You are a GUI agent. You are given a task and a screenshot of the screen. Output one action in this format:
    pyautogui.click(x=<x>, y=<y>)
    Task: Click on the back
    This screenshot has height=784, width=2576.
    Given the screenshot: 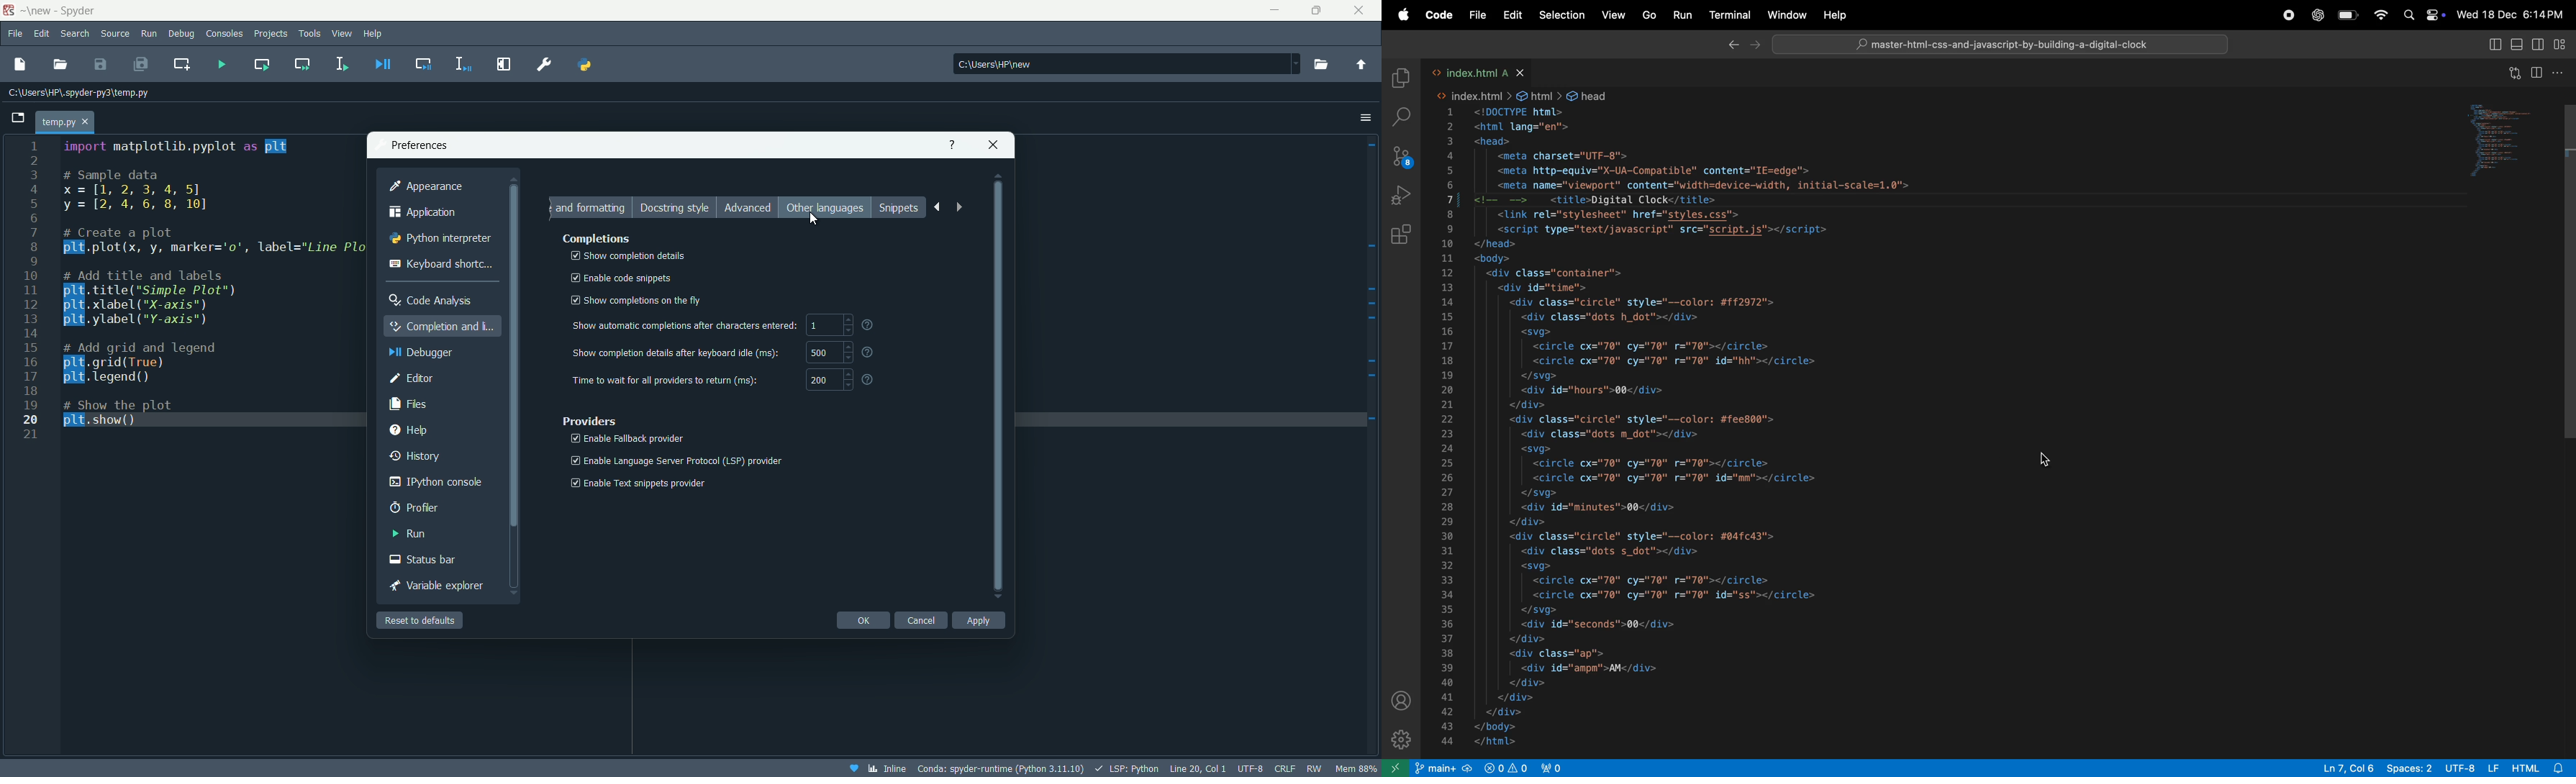 What is the action you would take?
    pyautogui.click(x=936, y=207)
    